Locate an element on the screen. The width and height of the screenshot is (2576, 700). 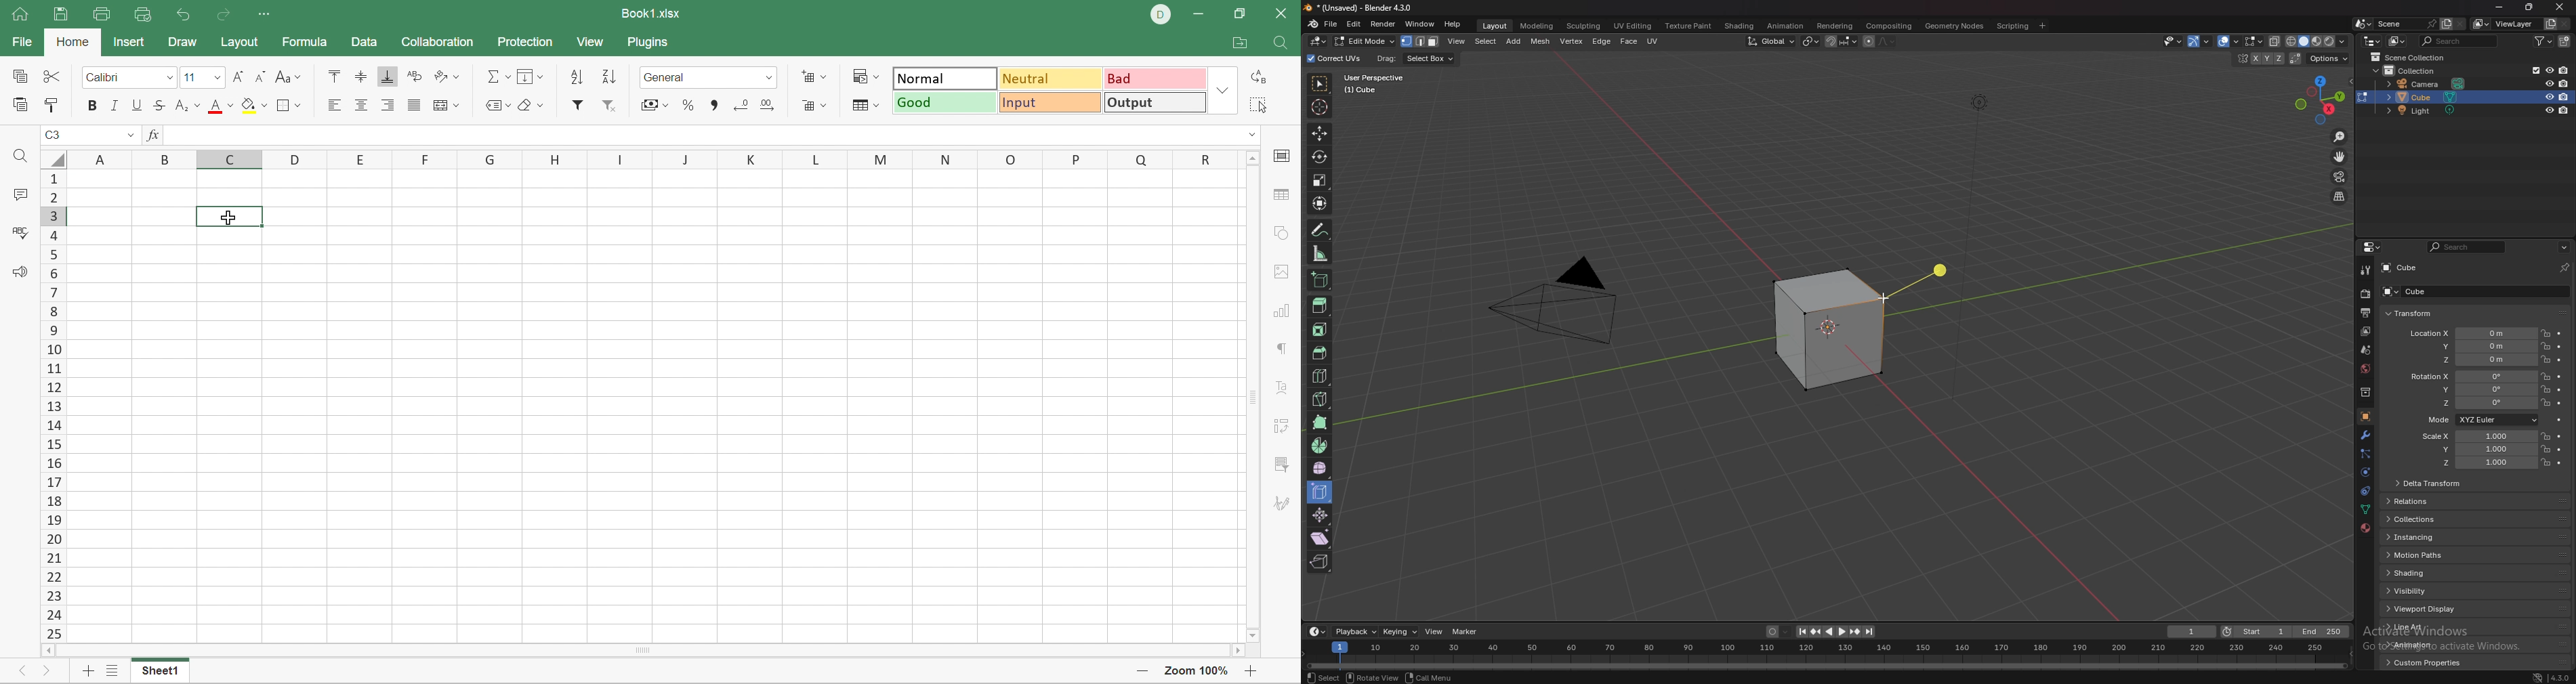
Normal is located at coordinates (944, 77).